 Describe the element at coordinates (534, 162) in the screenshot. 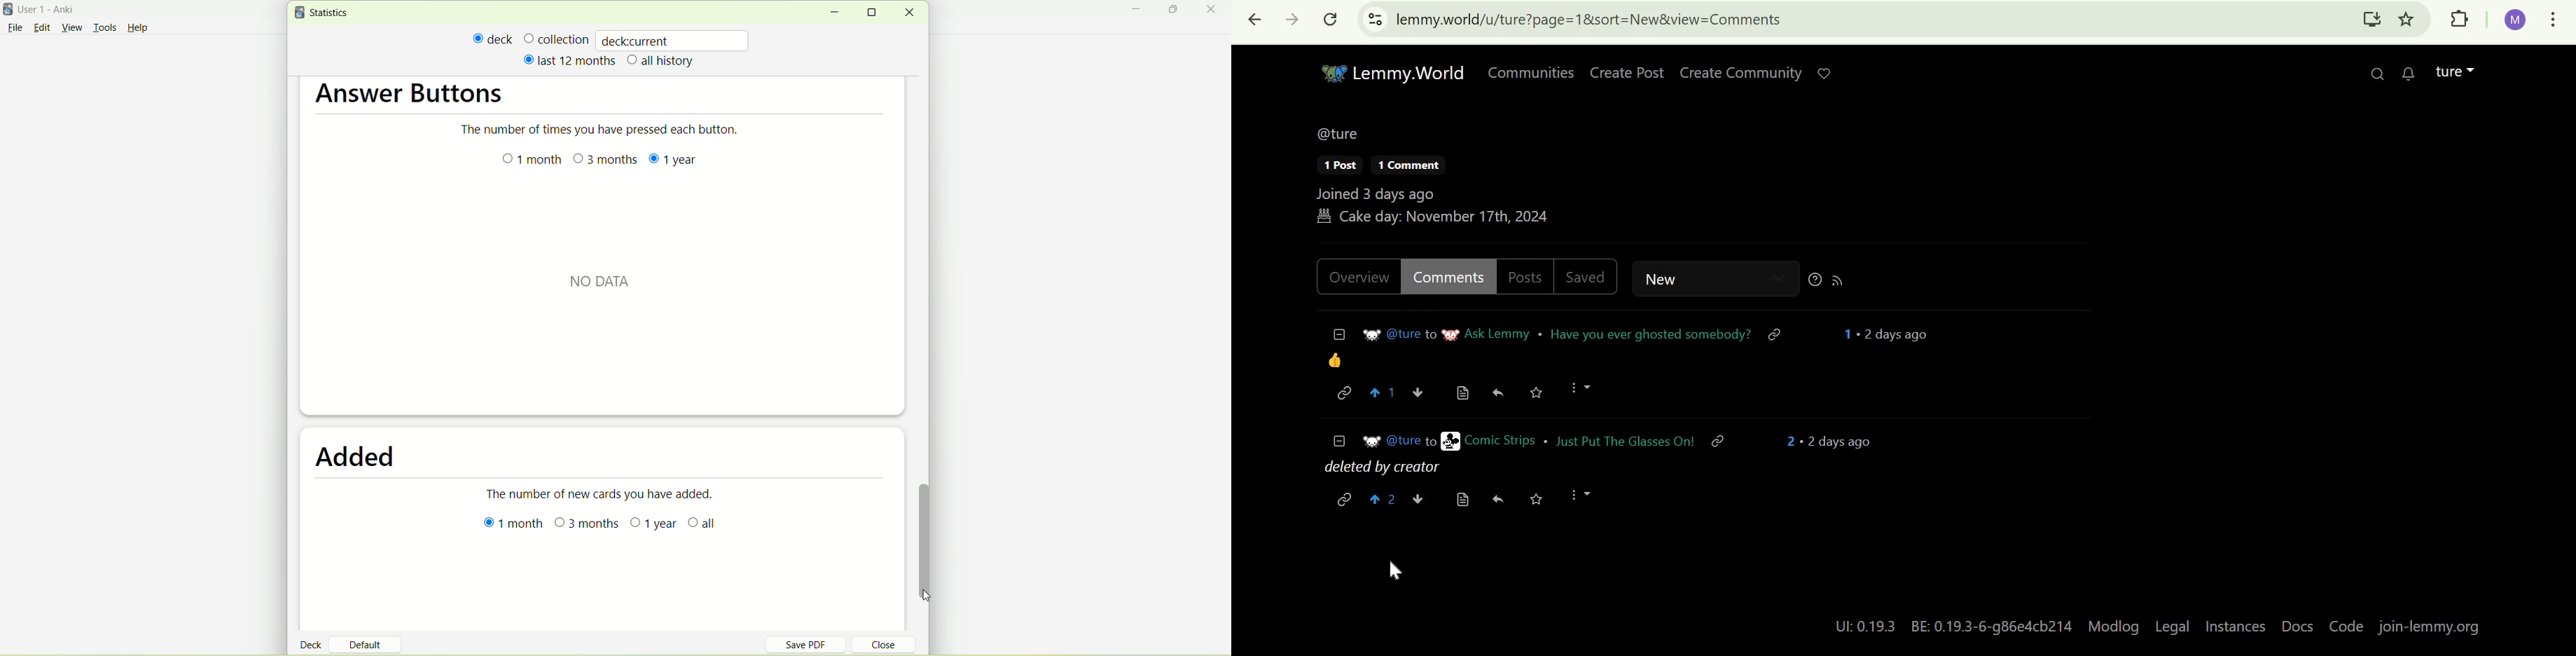

I see `1 month` at that location.